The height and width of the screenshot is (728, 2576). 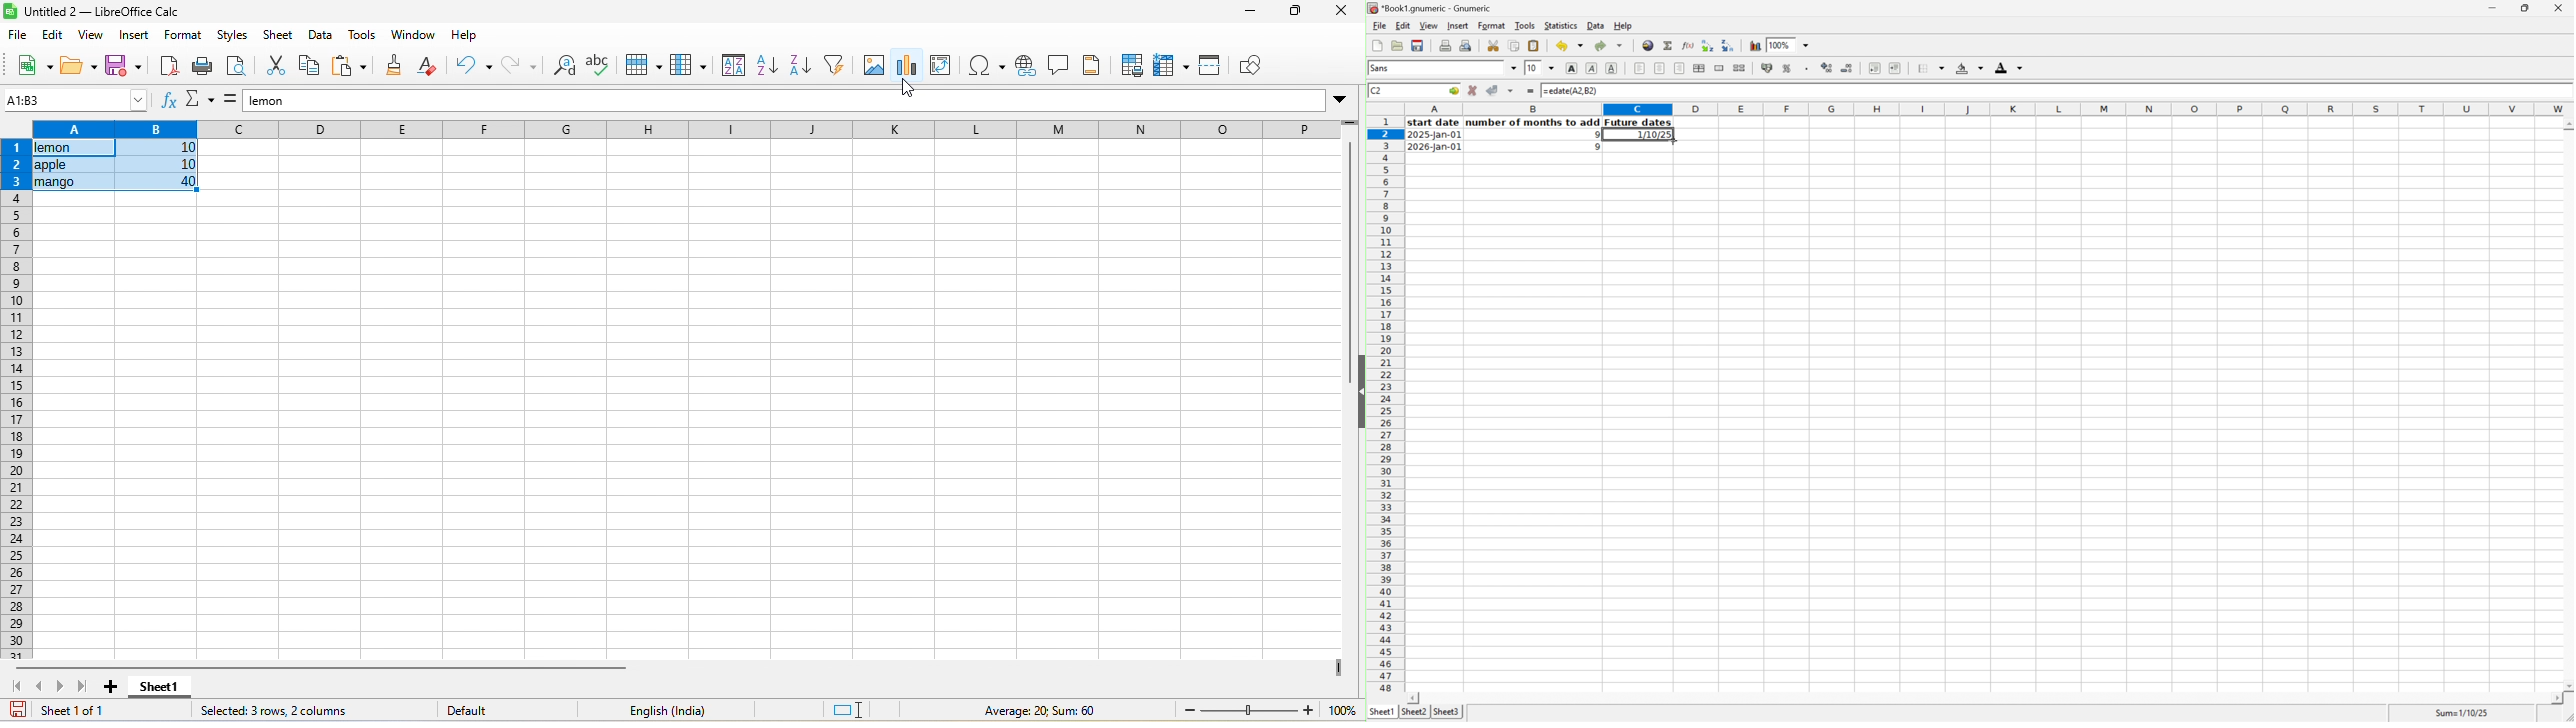 I want to click on scroll to first sheet, so click(x=18, y=687).